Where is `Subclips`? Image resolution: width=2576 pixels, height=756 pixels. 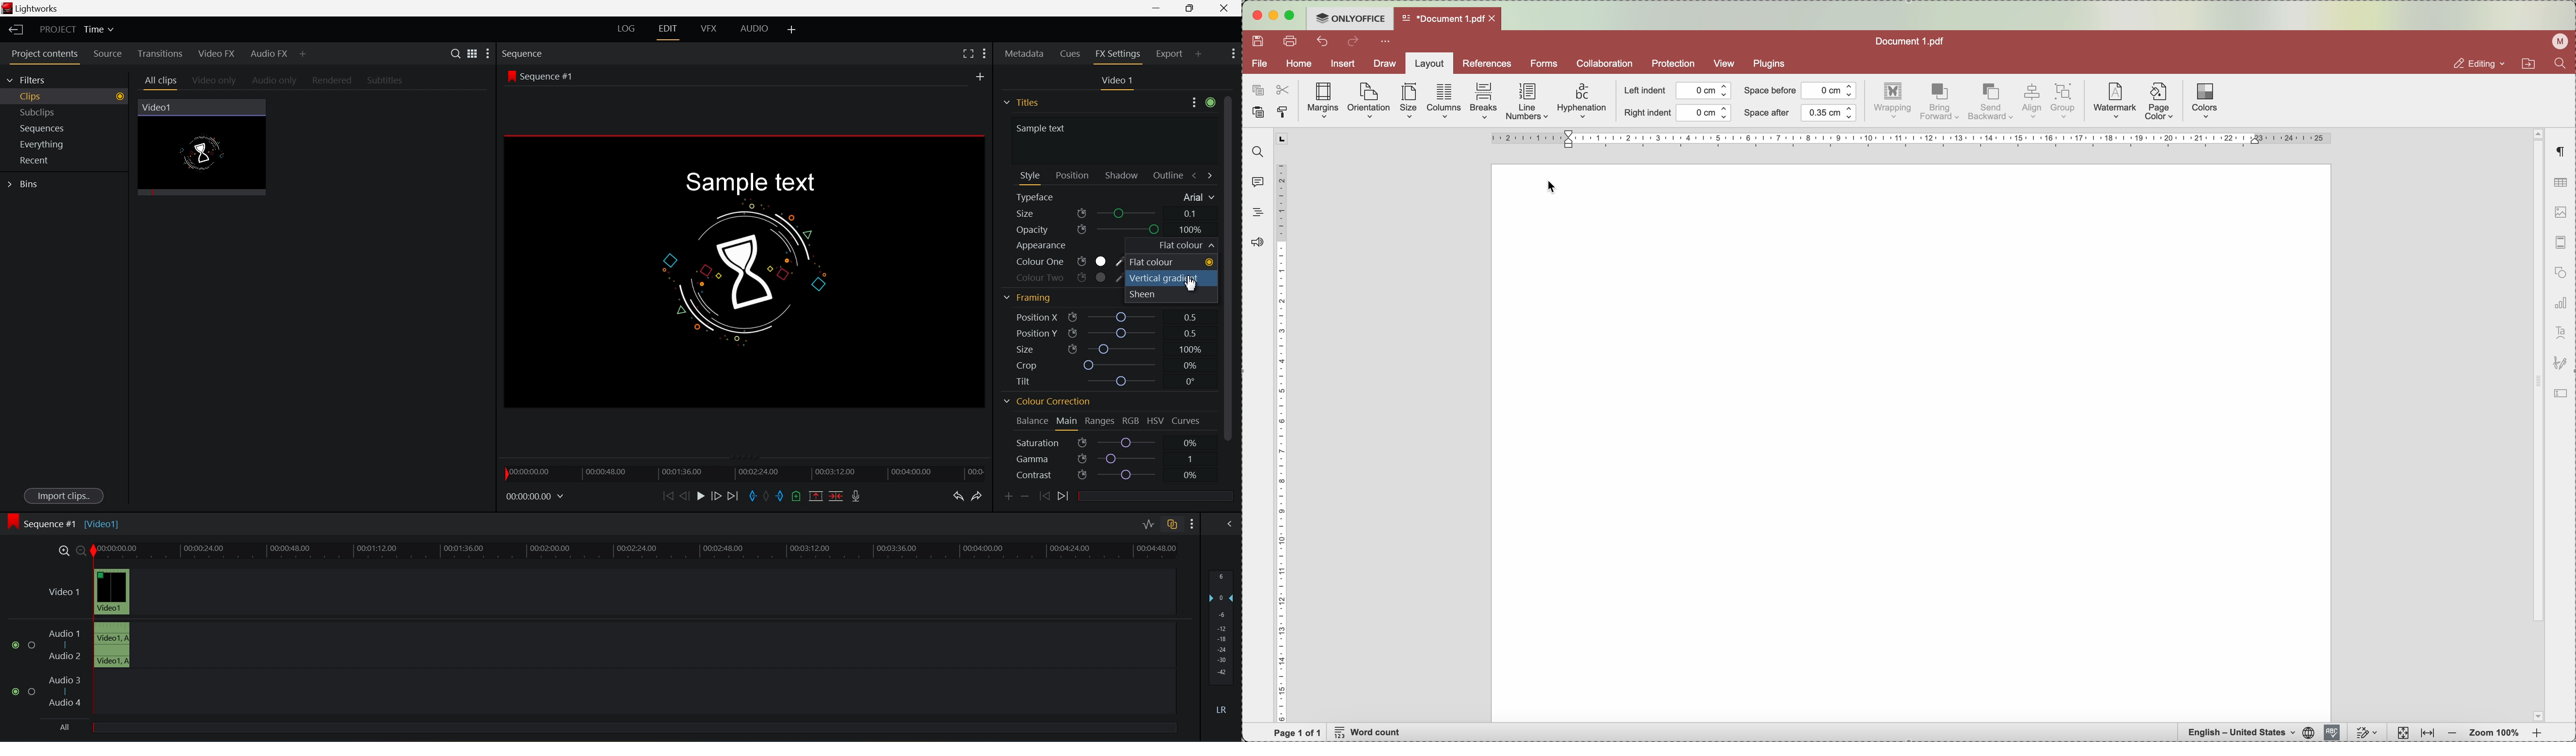
Subclips is located at coordinates (39, 111).